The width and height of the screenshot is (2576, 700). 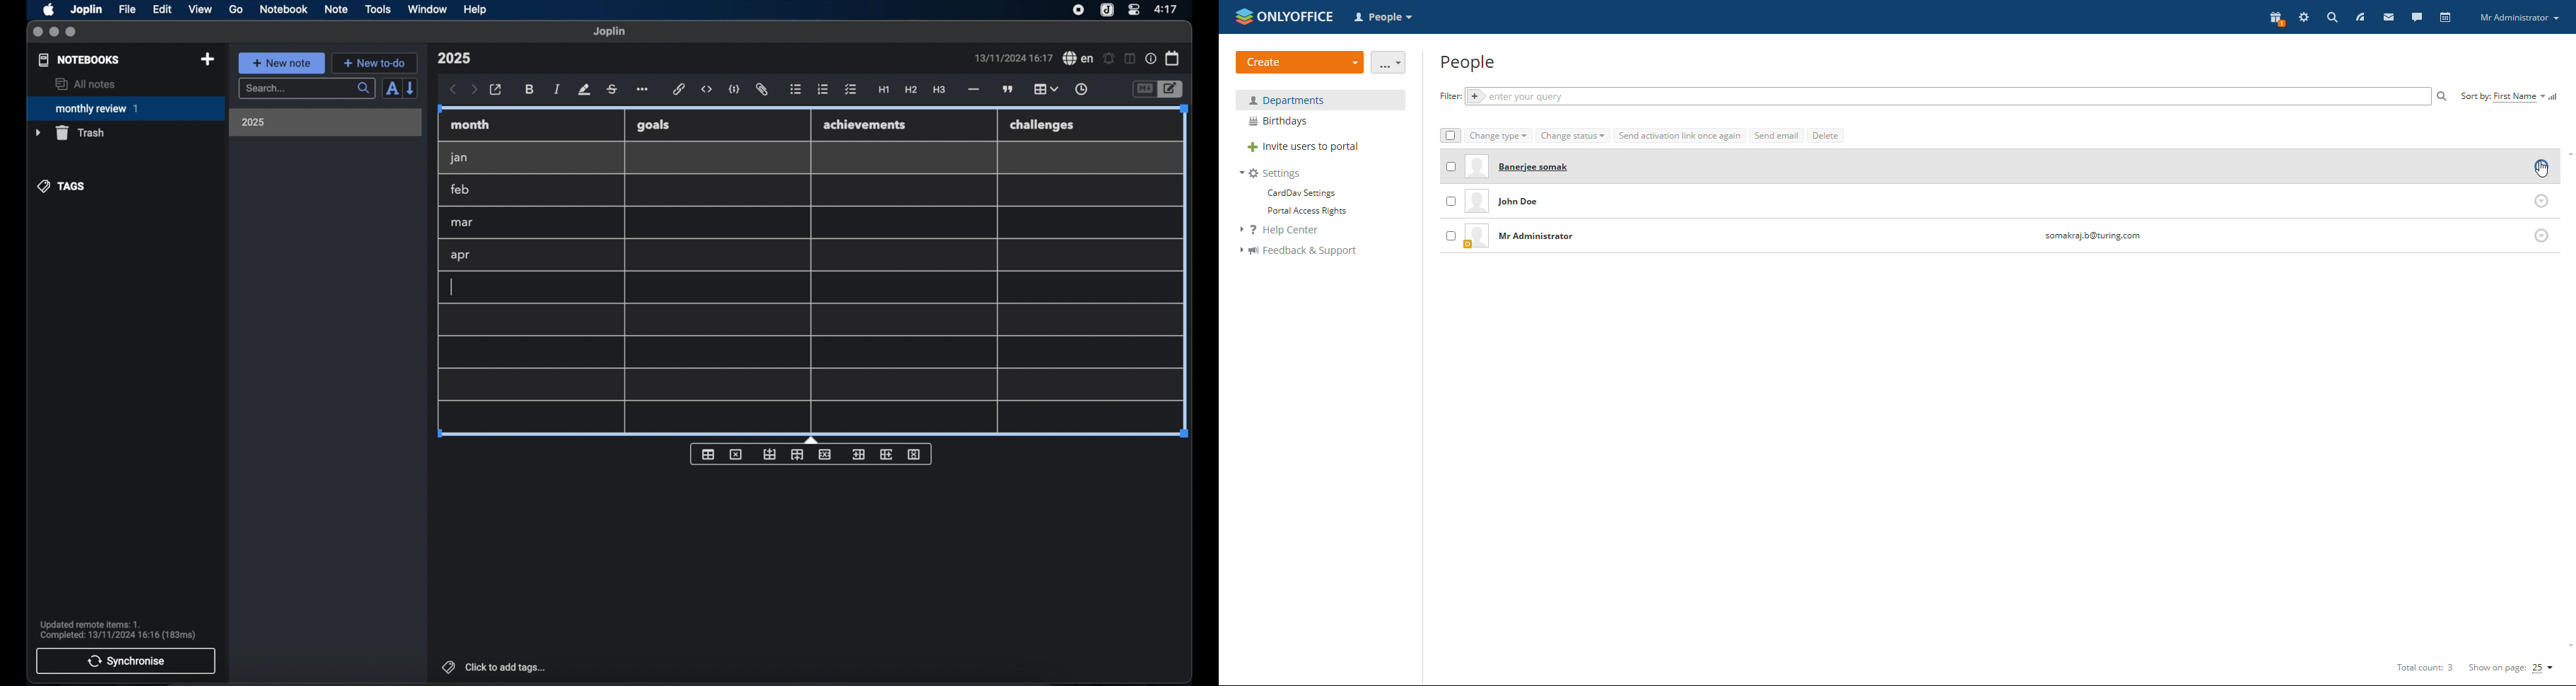 What do you see at coordinates (2332, 17) in the screenshot?
I see `search` at bounding box center [2332, 17].